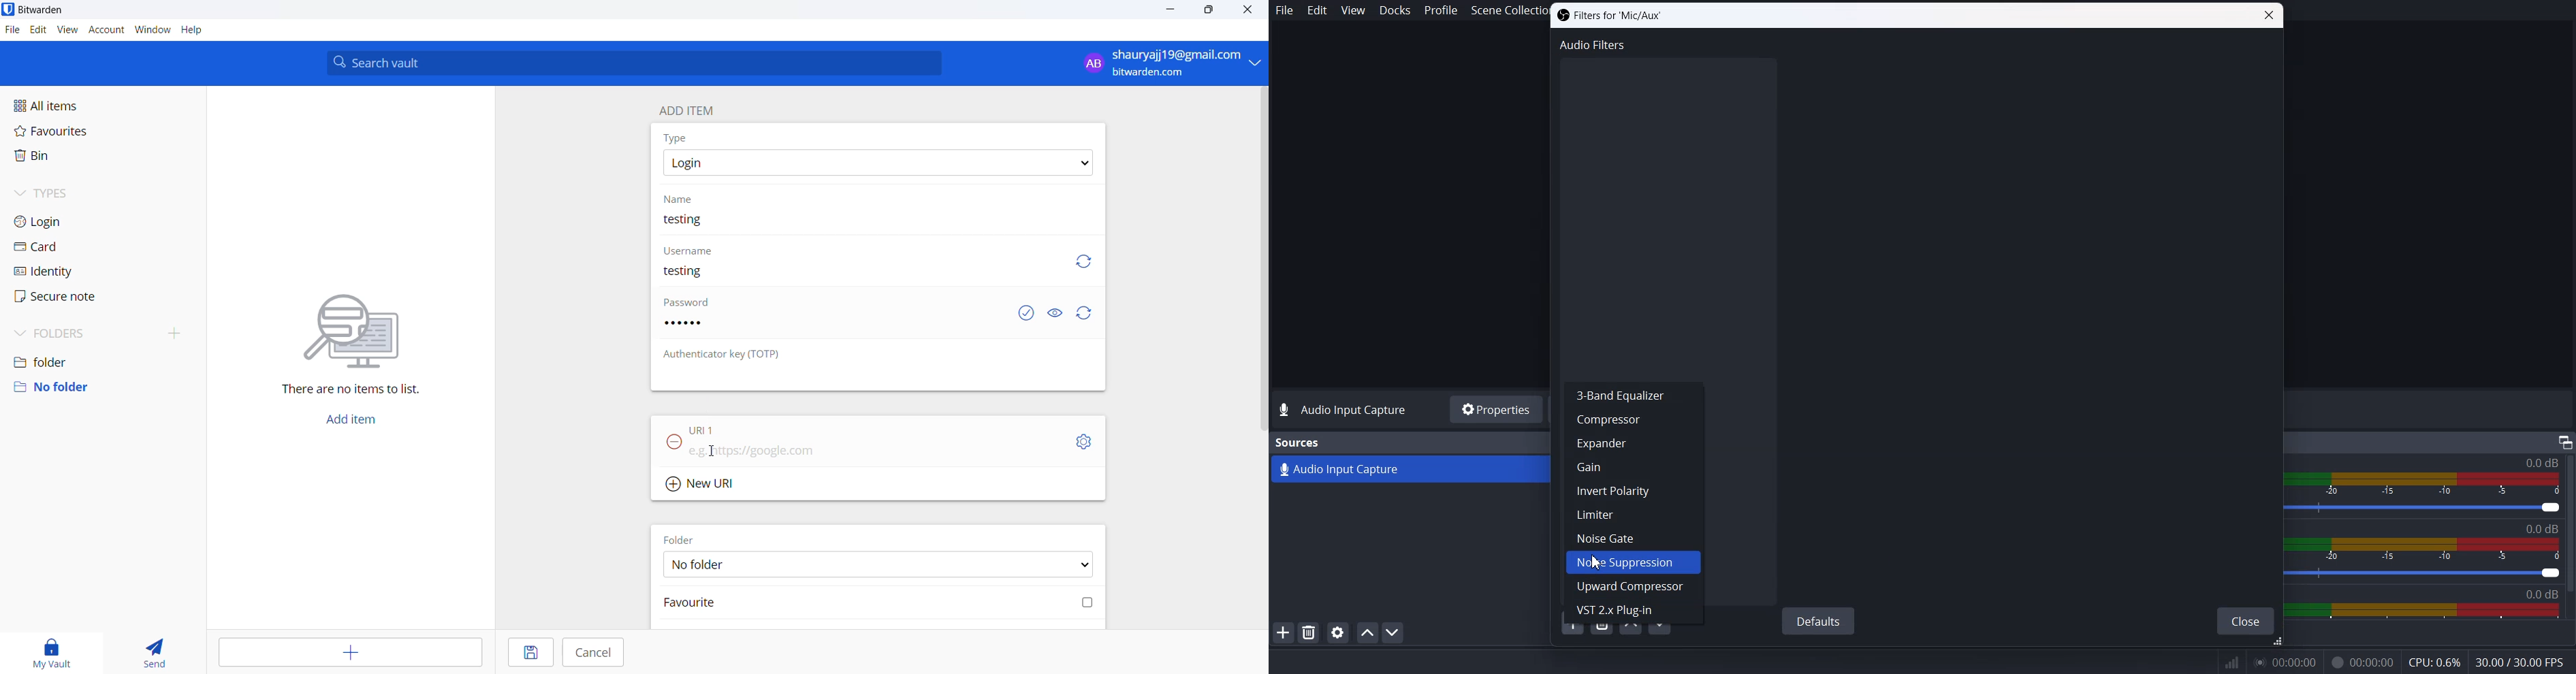 This screenshot has width=2576, height=700. Describe the element at coordinates (2286, 663) in the screenshot. I see `0.00` at that location.